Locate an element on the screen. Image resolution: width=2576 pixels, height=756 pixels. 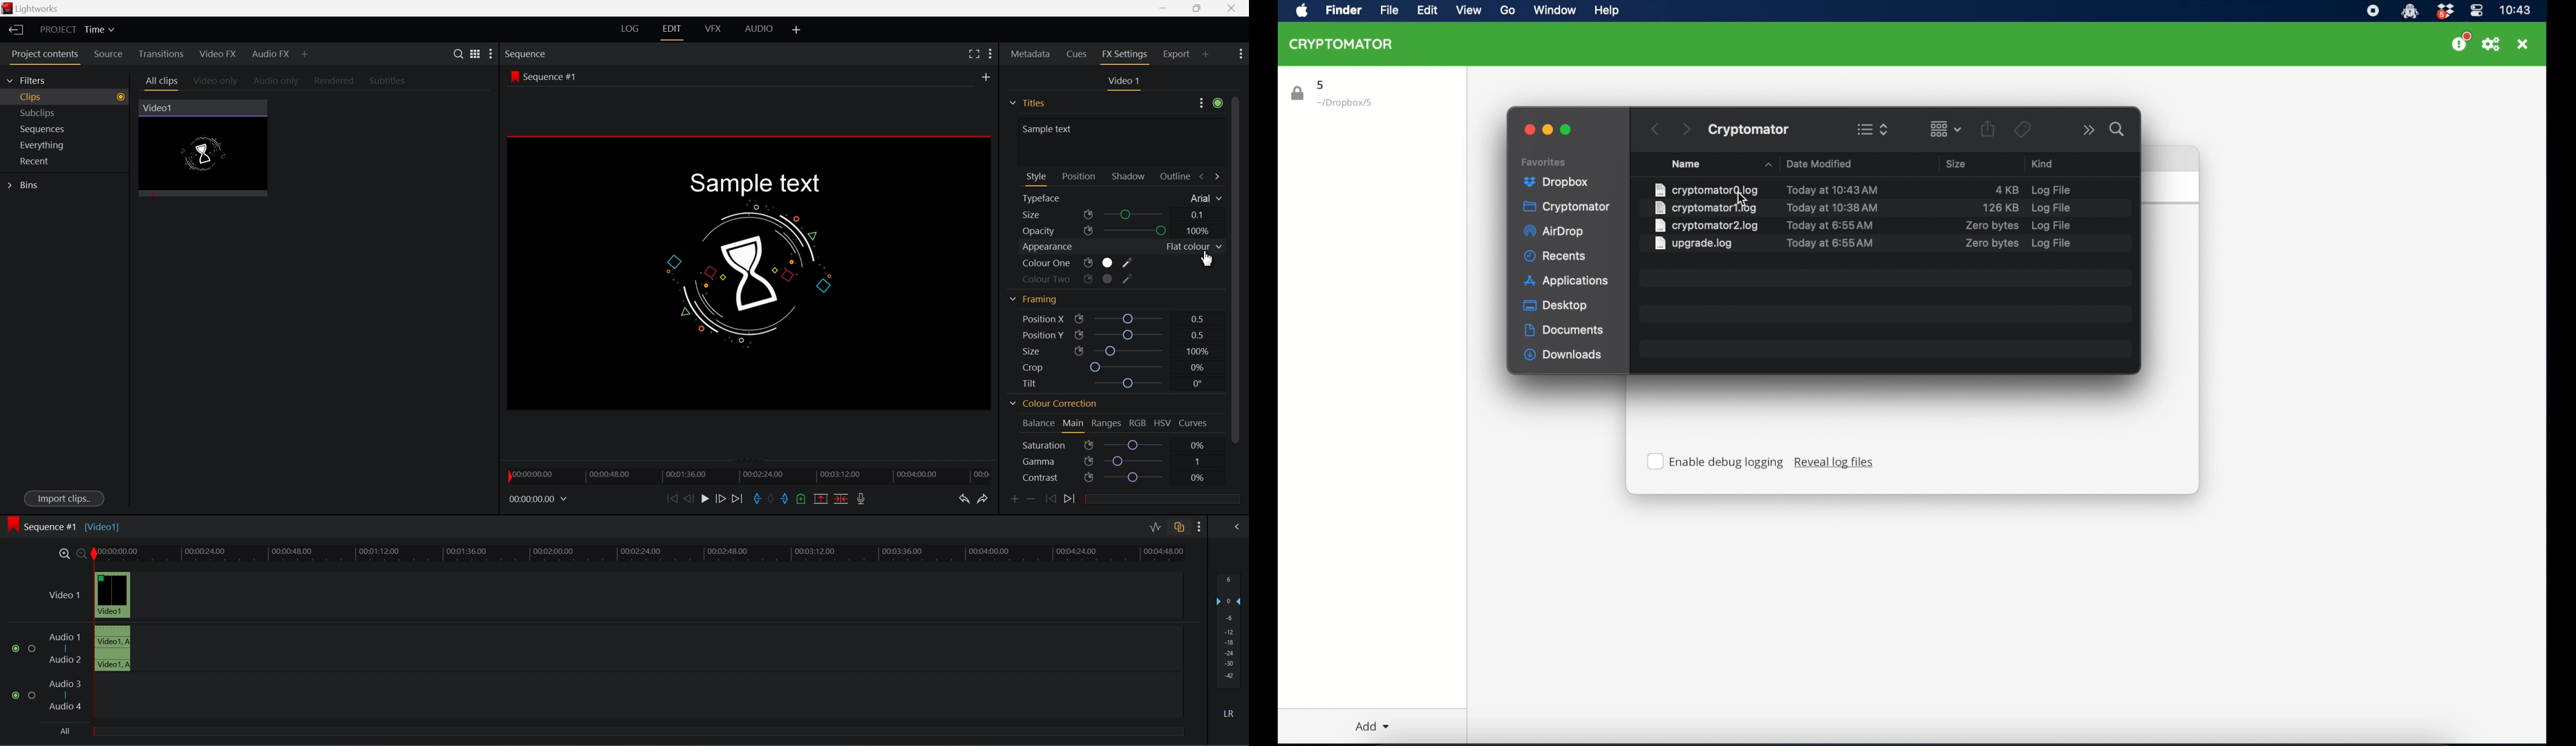
Sample text is located at coordinates (753, 183).